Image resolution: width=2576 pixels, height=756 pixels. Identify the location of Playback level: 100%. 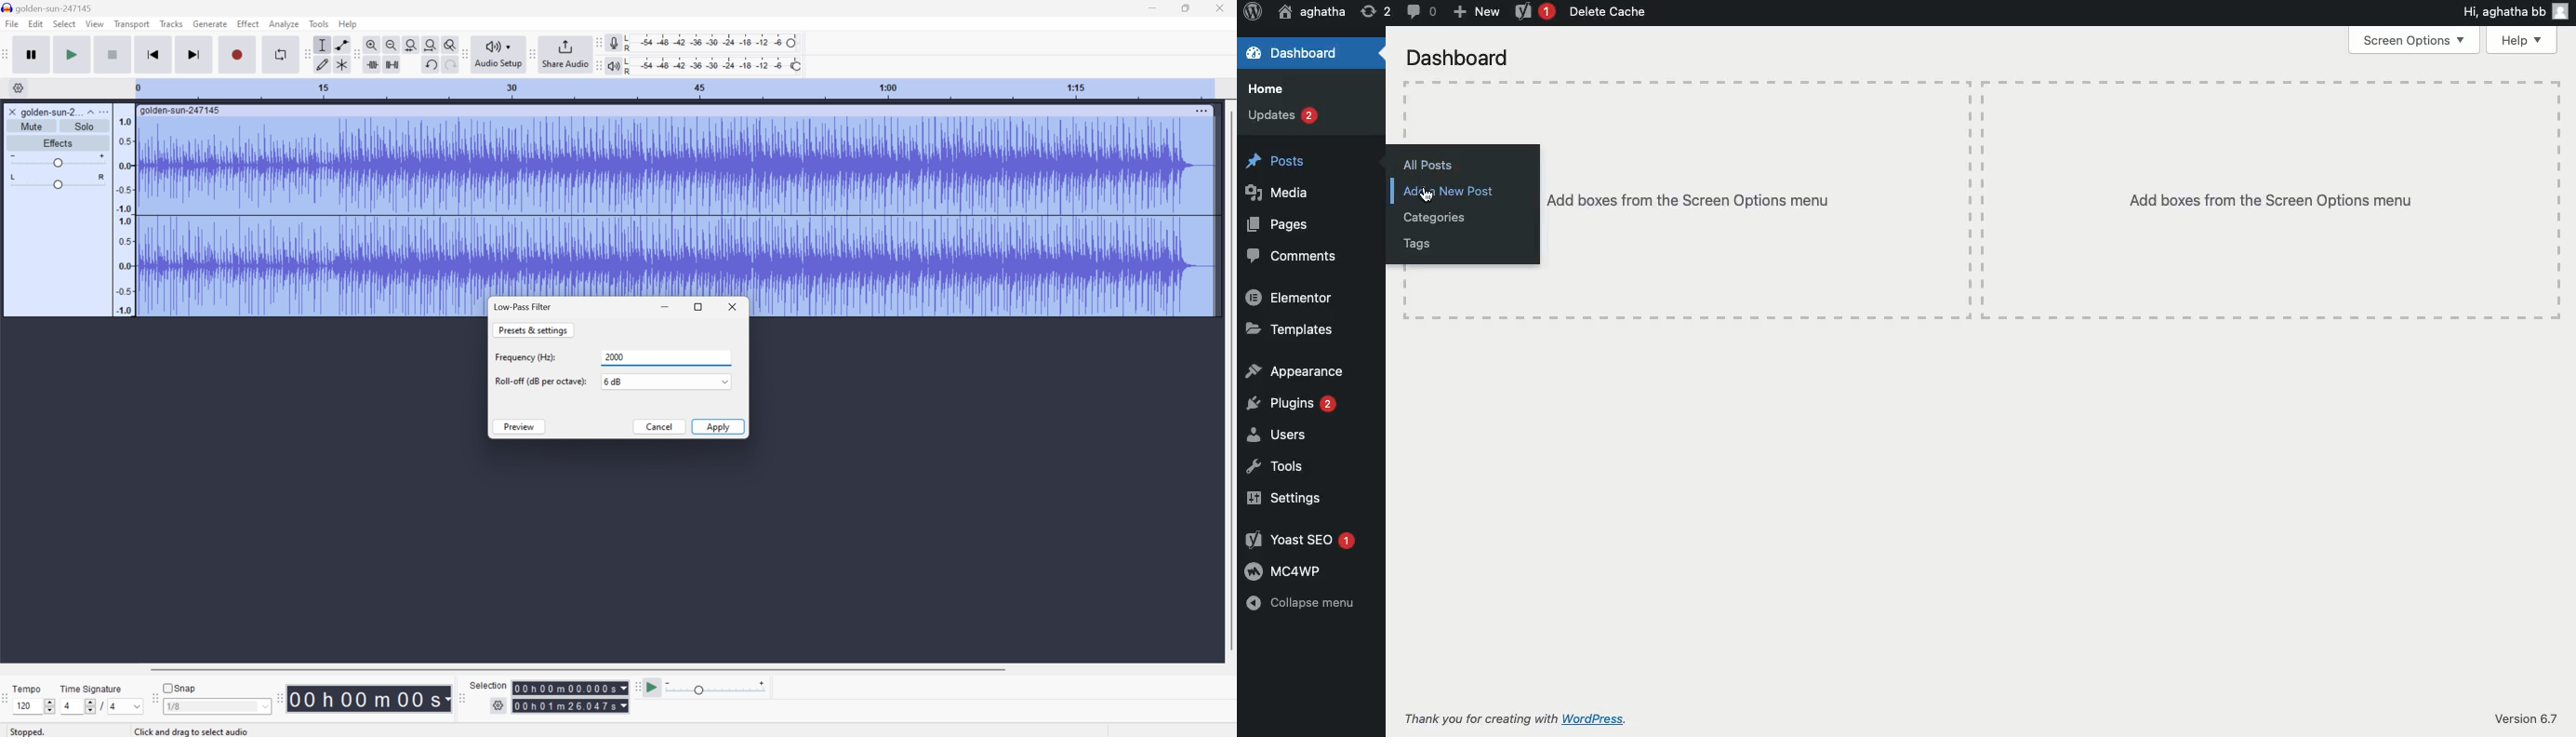
(711, 65).